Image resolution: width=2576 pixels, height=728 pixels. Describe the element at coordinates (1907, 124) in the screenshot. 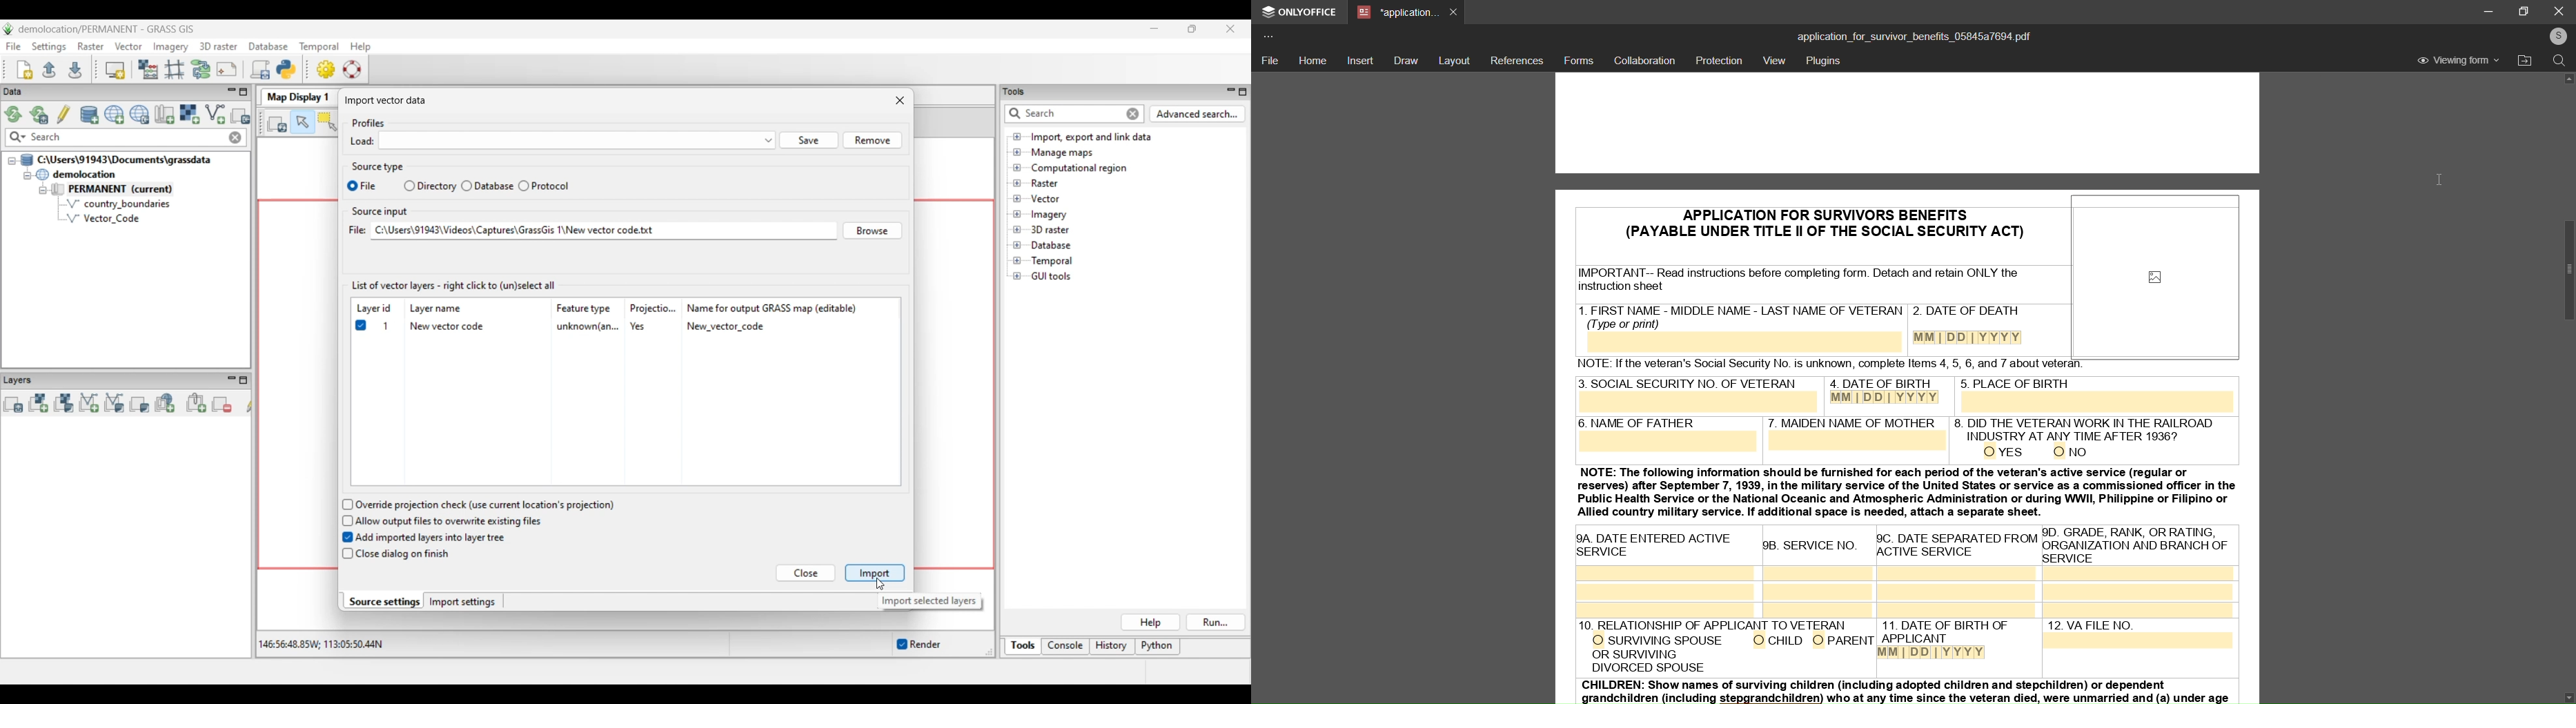

I see `PDF of application for survivors benefits` at that location.